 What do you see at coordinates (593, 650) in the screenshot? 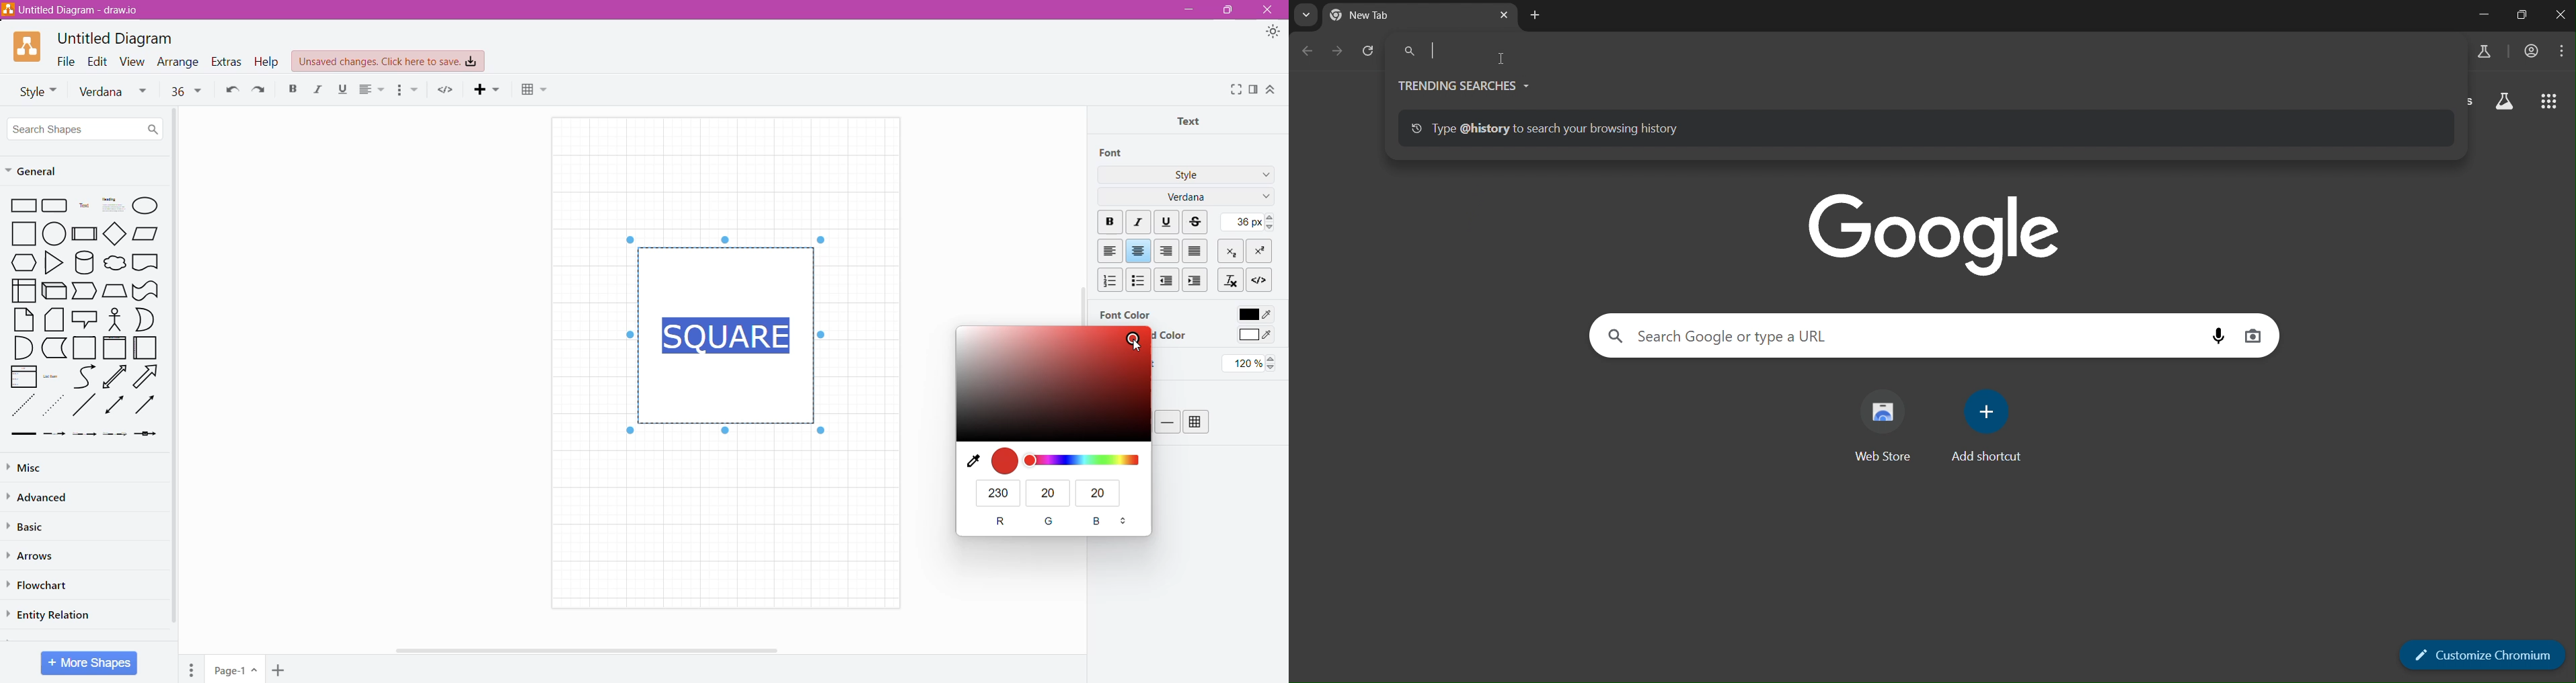
I see `Horizontal Scroll Bar` at bounding box center [593, 650].